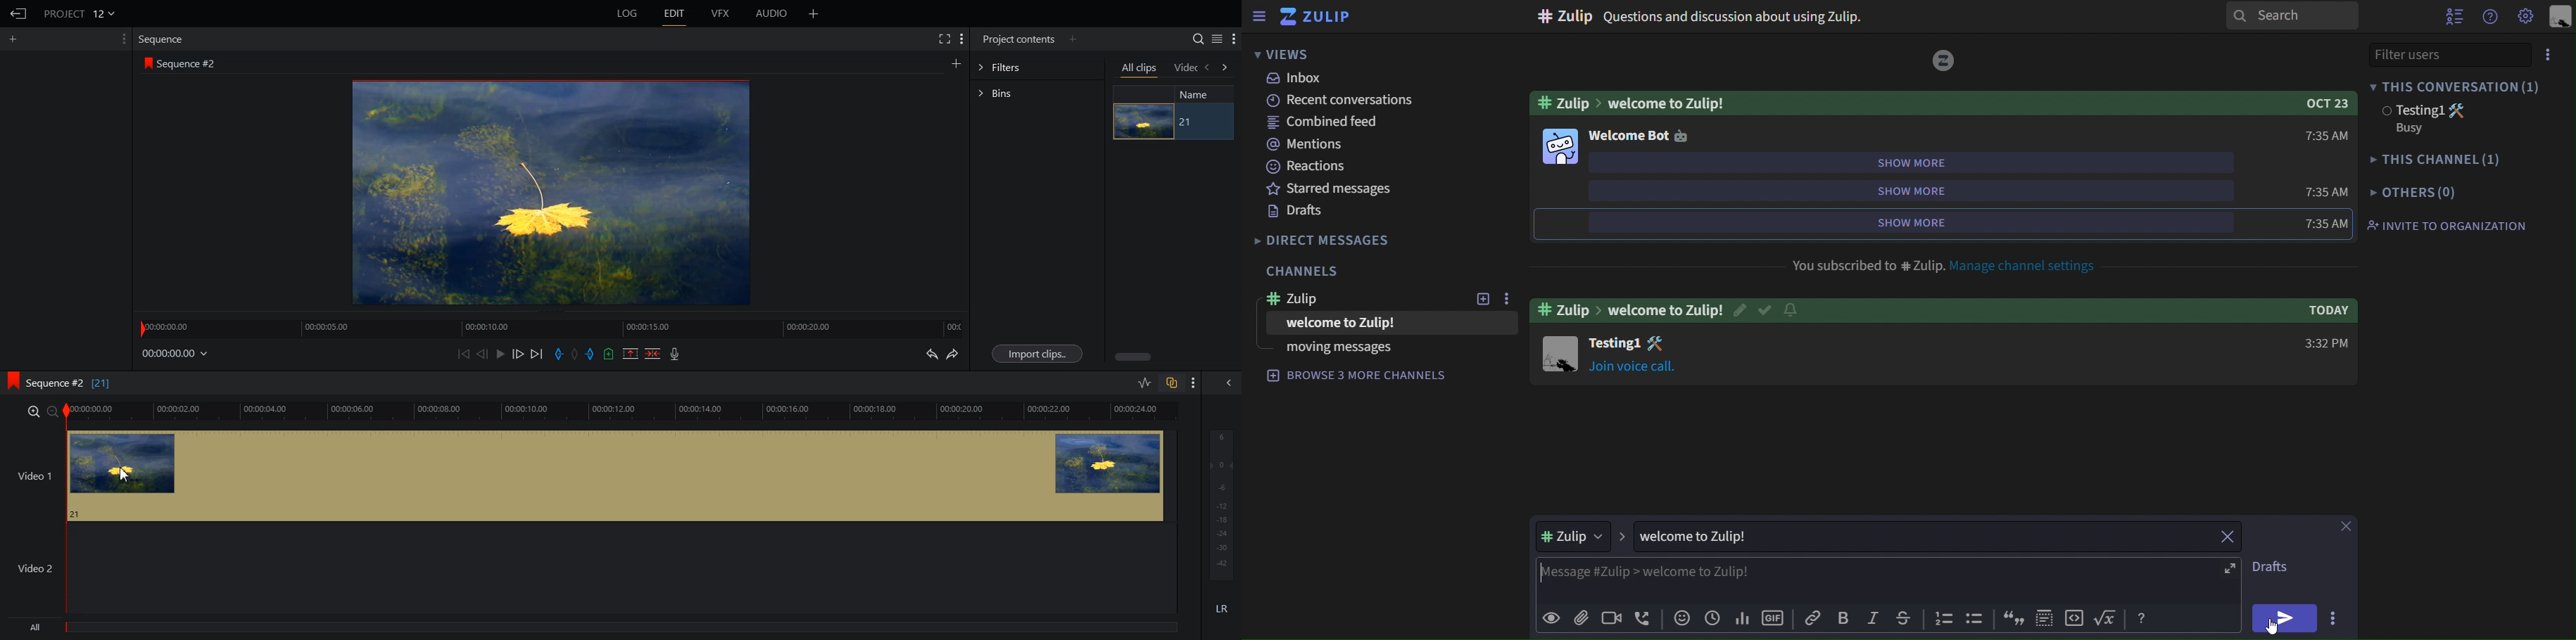 The height and width of the screenshot is (644, 2576). I want to click on drafts, so click(2268, 567).